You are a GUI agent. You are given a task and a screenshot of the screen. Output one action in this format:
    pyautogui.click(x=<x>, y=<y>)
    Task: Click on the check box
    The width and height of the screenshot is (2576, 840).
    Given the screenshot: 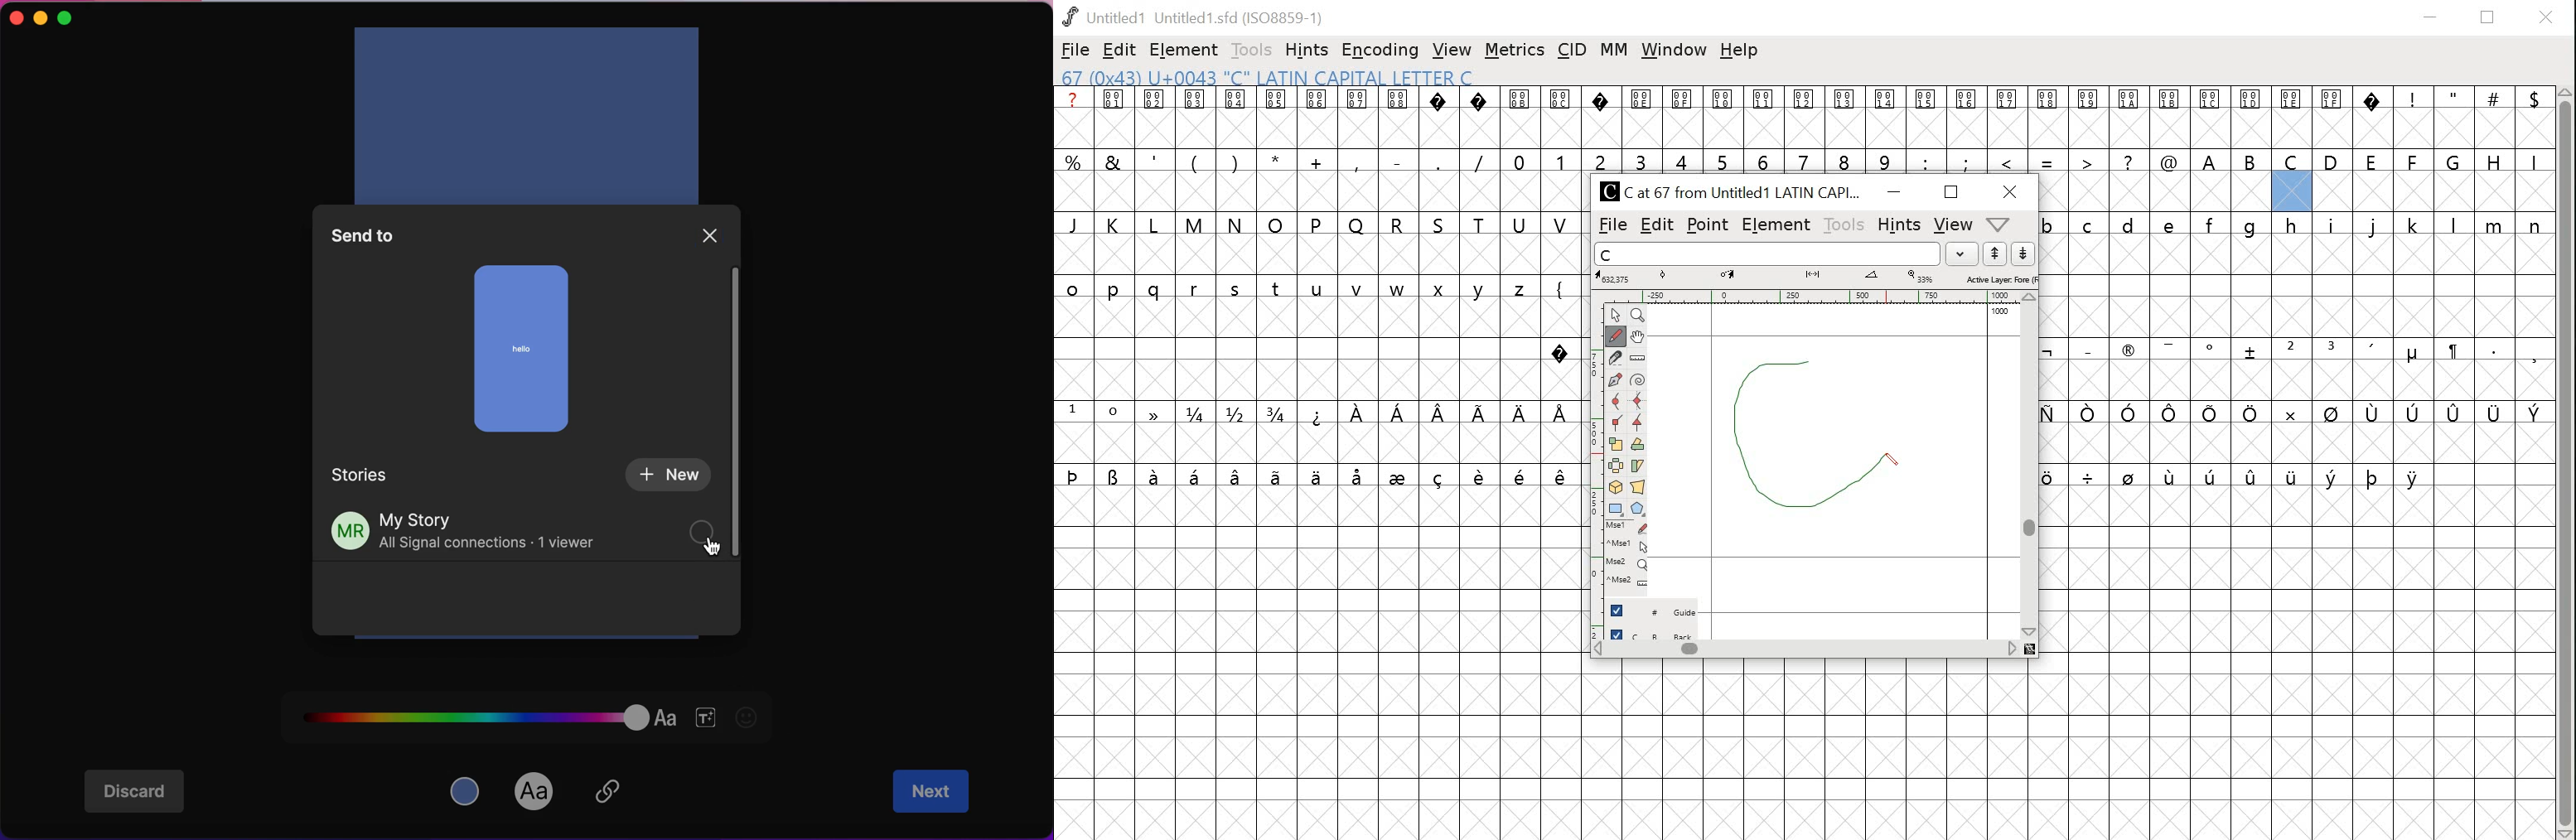 What is the action you would take?
    pyautogui.click(x=704, y=534)
    